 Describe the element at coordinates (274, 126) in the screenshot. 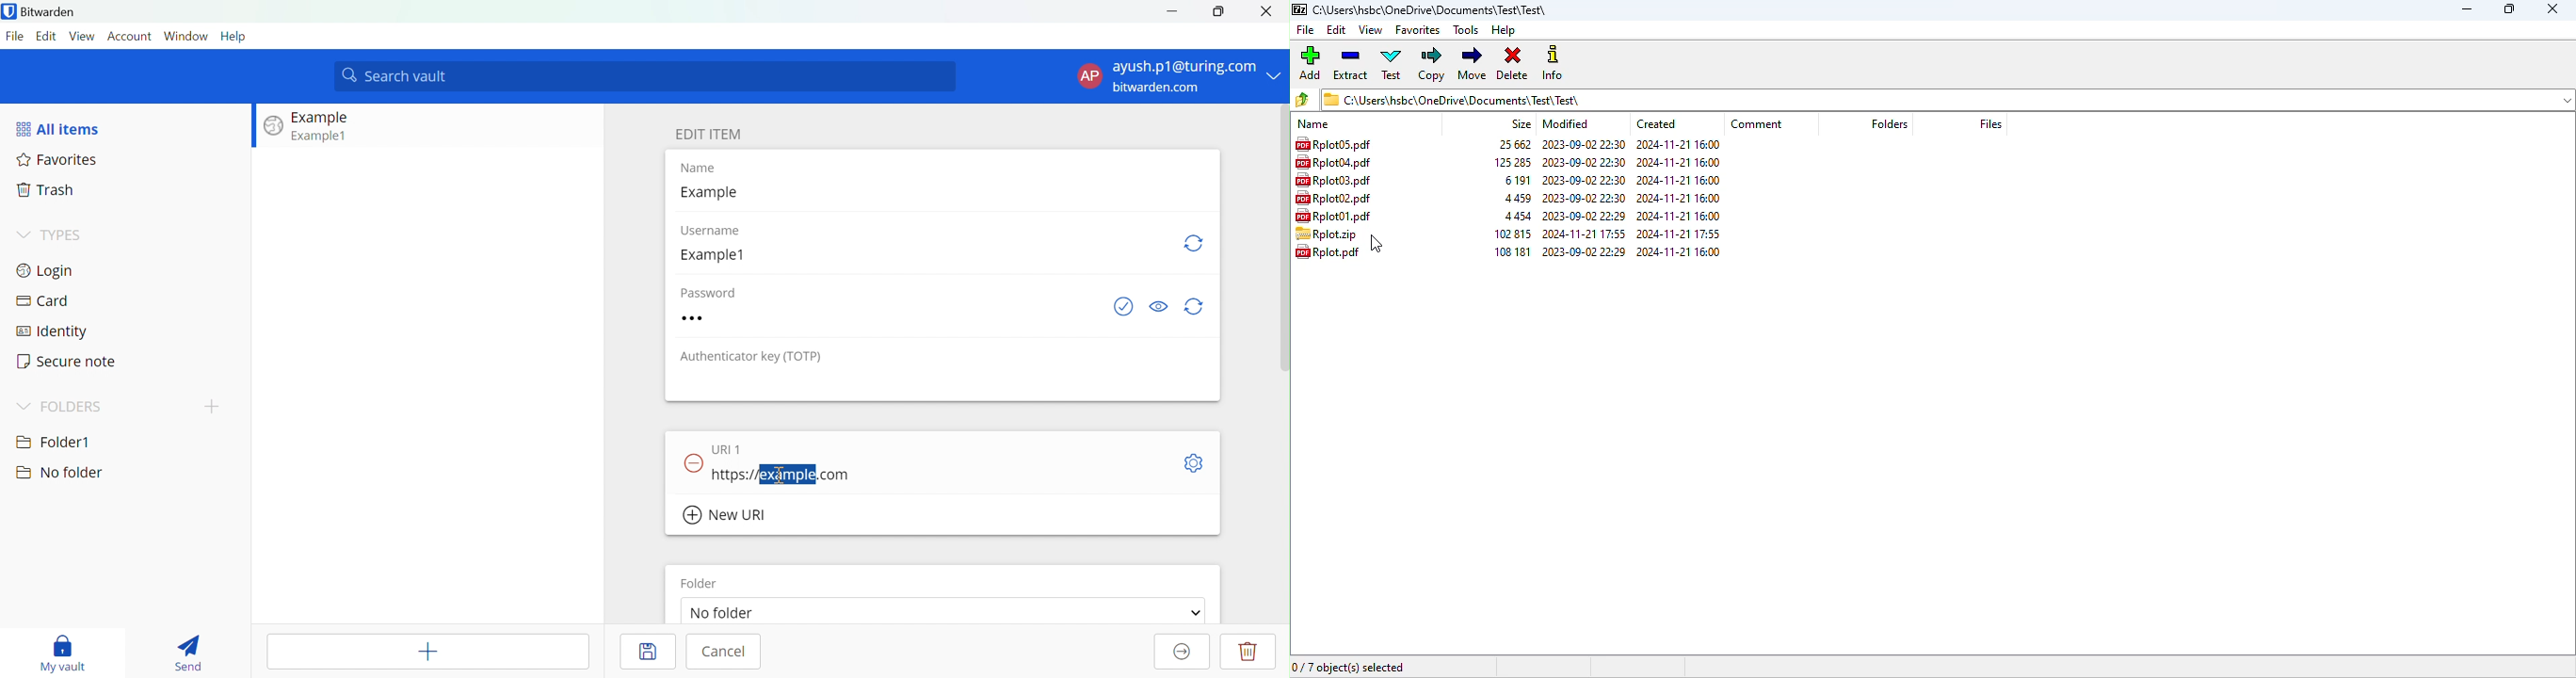

I see `Image` at that location.